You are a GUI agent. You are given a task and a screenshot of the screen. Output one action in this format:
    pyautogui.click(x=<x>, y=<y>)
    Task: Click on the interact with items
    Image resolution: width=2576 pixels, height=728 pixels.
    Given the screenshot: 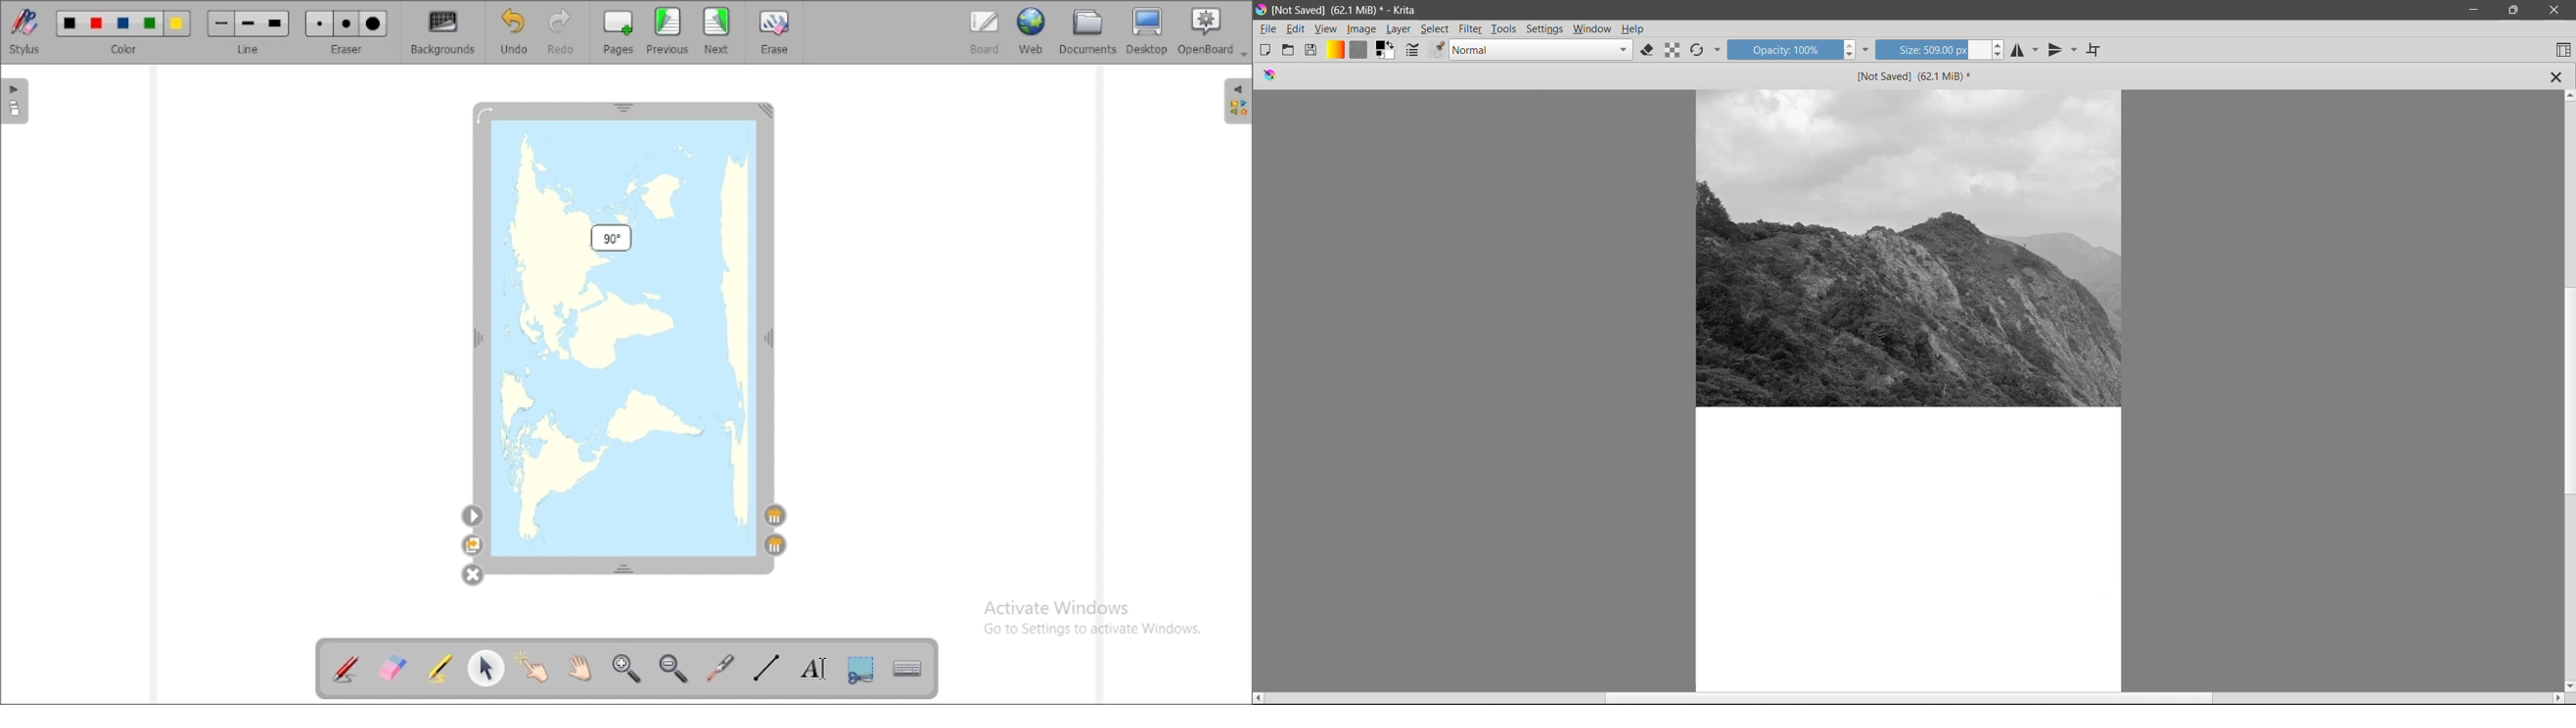 What is the action you would take?
    pyautogui.click(x=531, y=666)
    